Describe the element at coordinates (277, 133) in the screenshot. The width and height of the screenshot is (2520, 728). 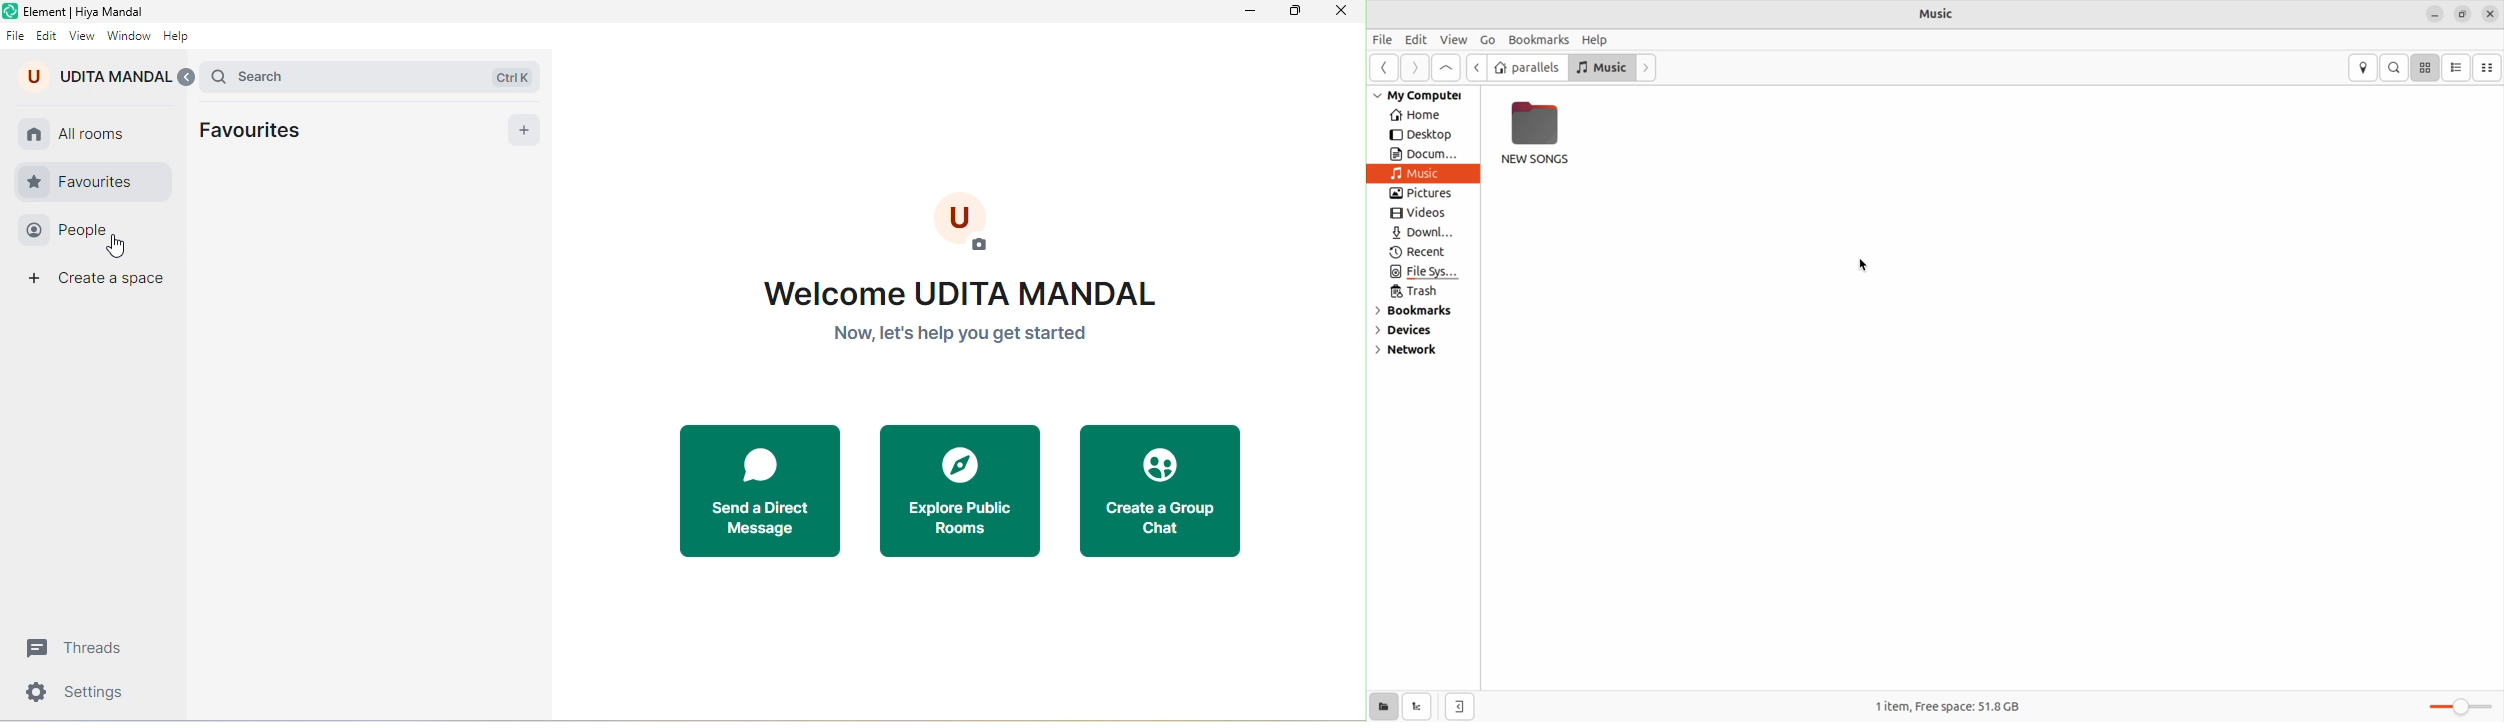
I see `favourites` at that location.